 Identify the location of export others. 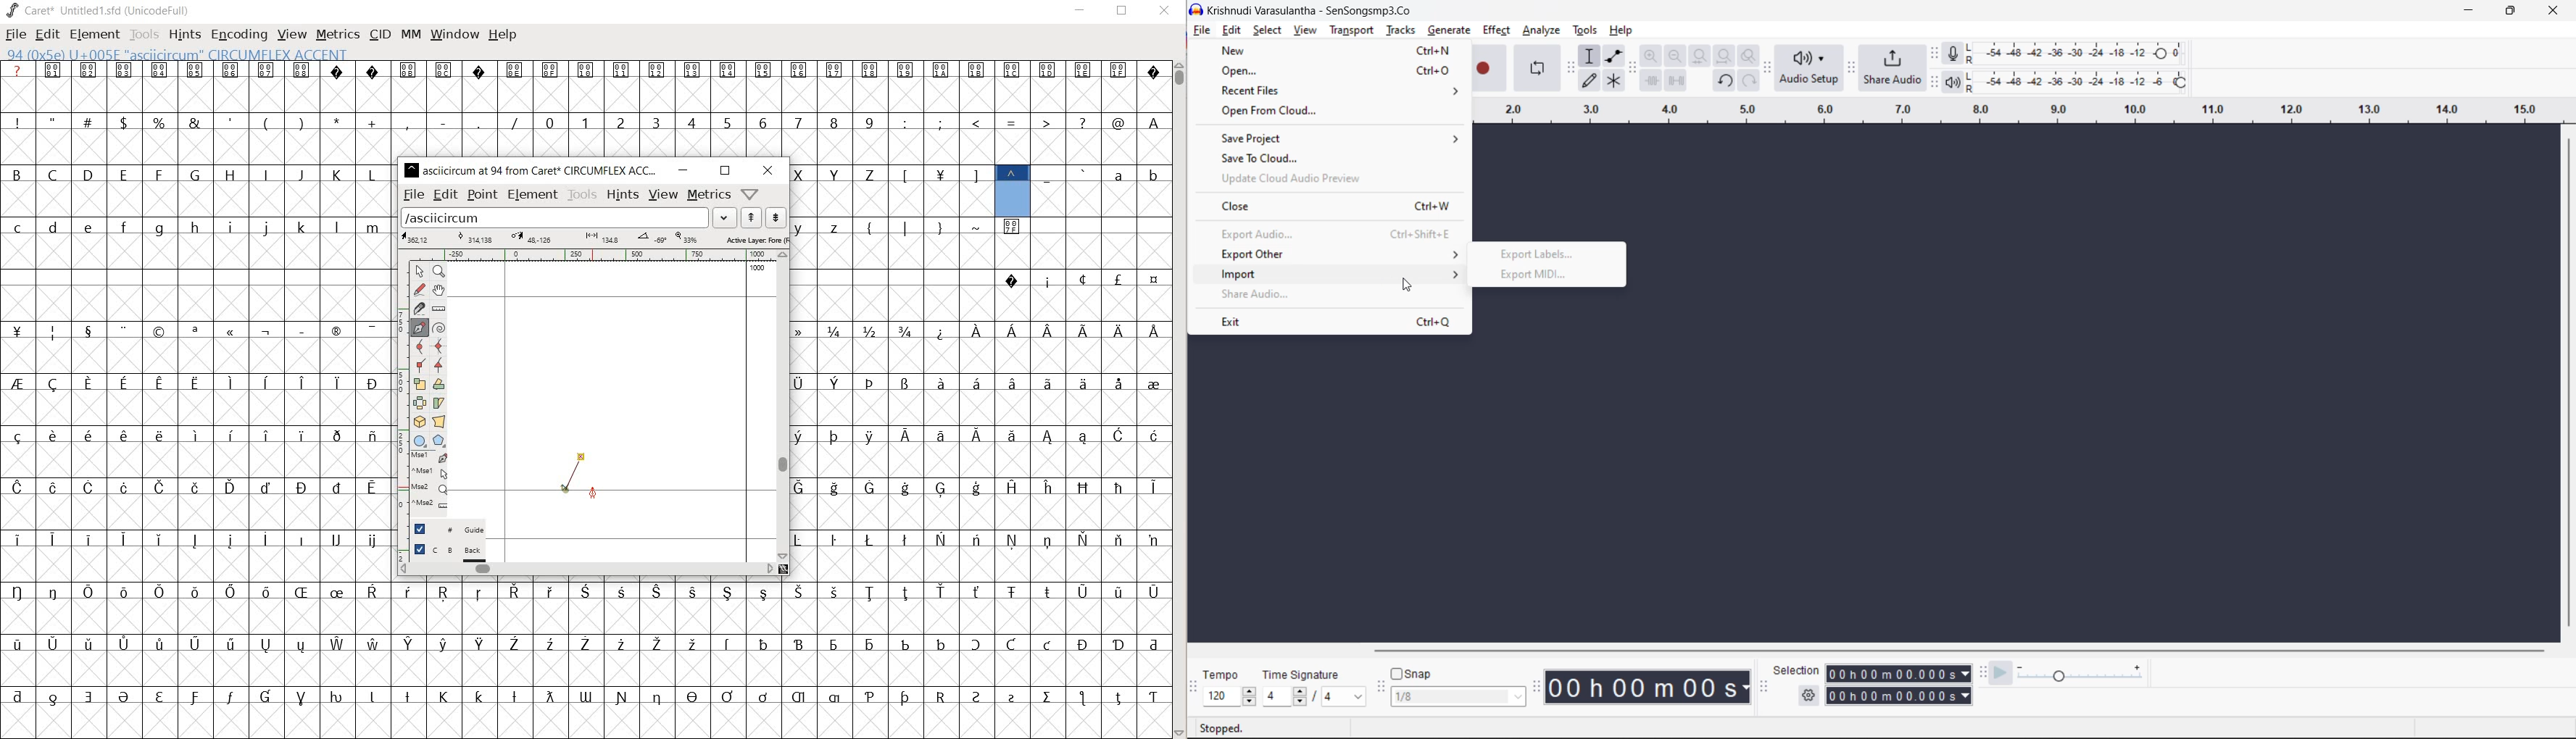
(1333, 253).